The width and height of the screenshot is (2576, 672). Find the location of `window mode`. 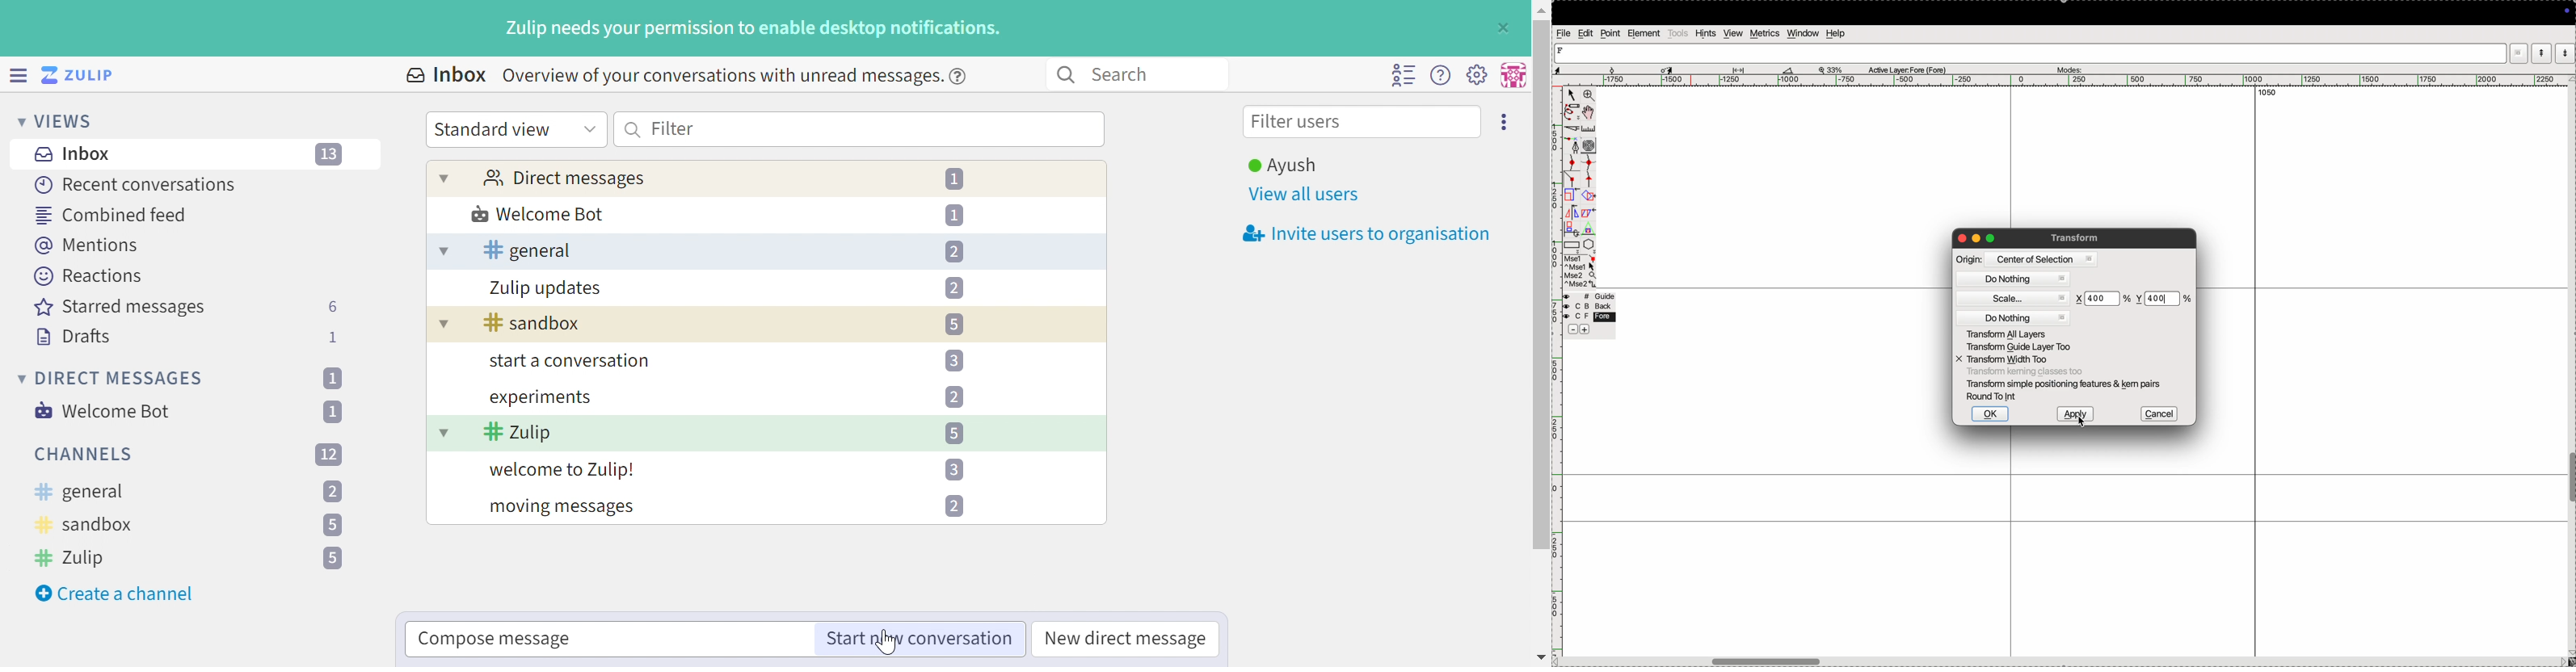

window mode is located at coordinates (2519, 54).